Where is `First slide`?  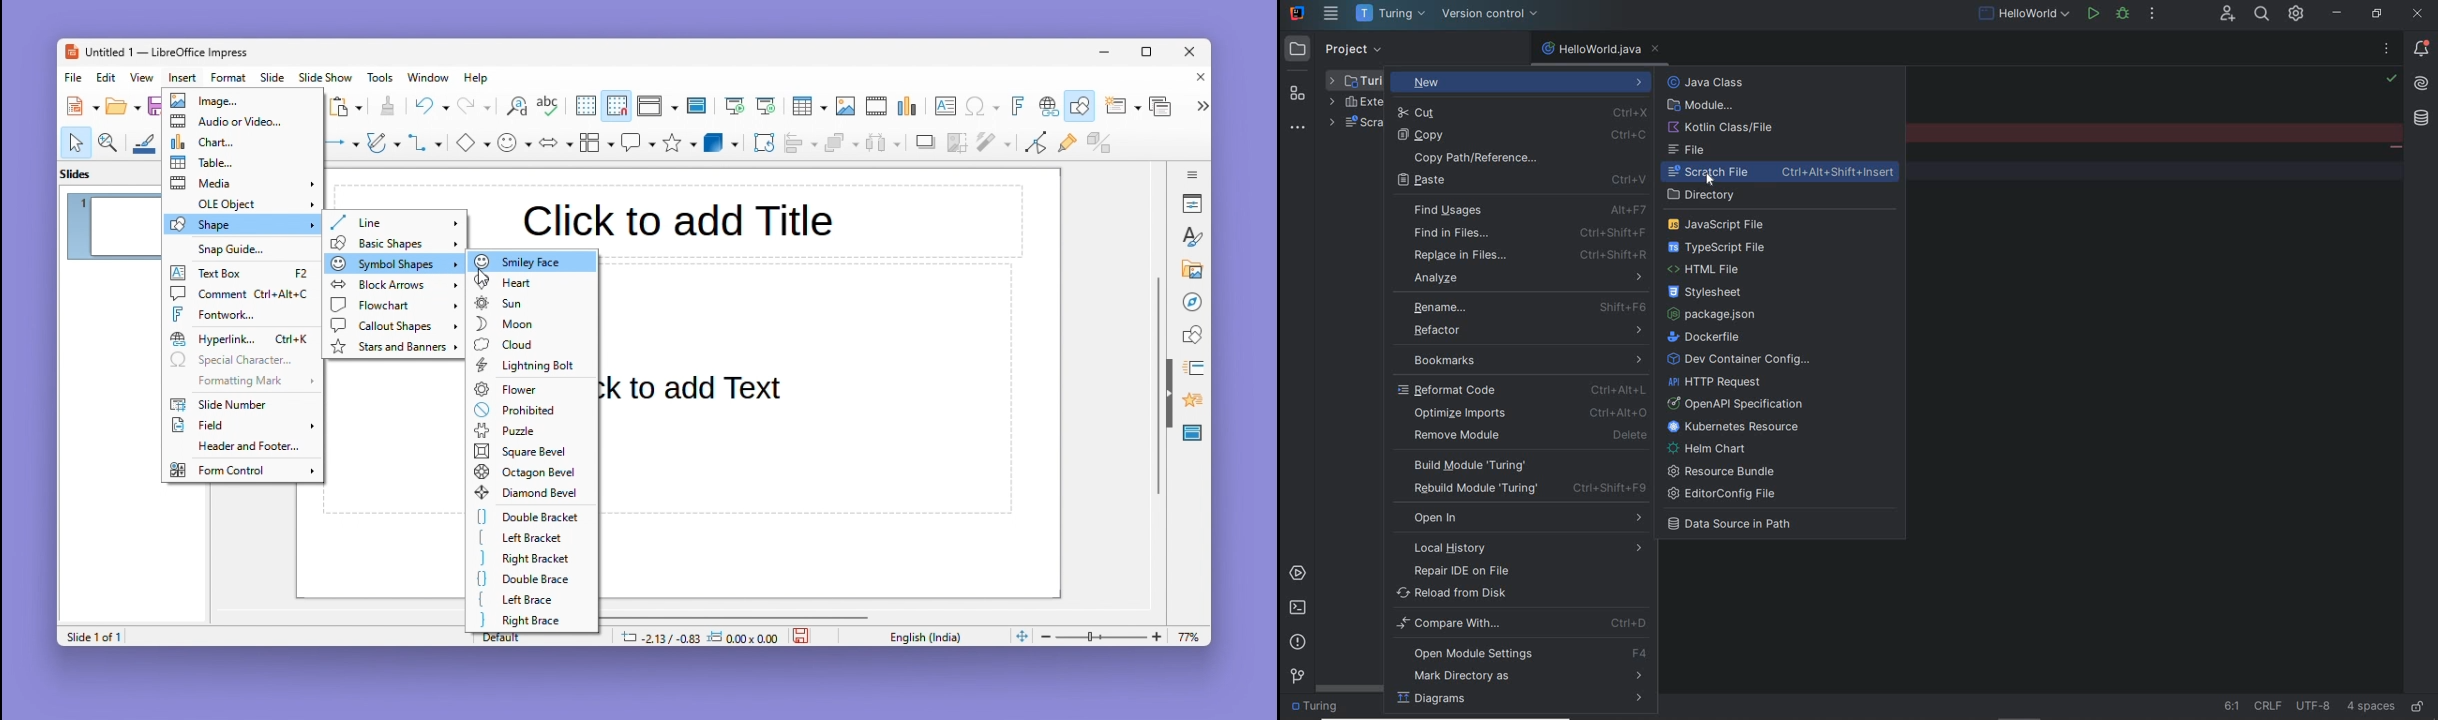
First slide is located at coordinates (735, 107).